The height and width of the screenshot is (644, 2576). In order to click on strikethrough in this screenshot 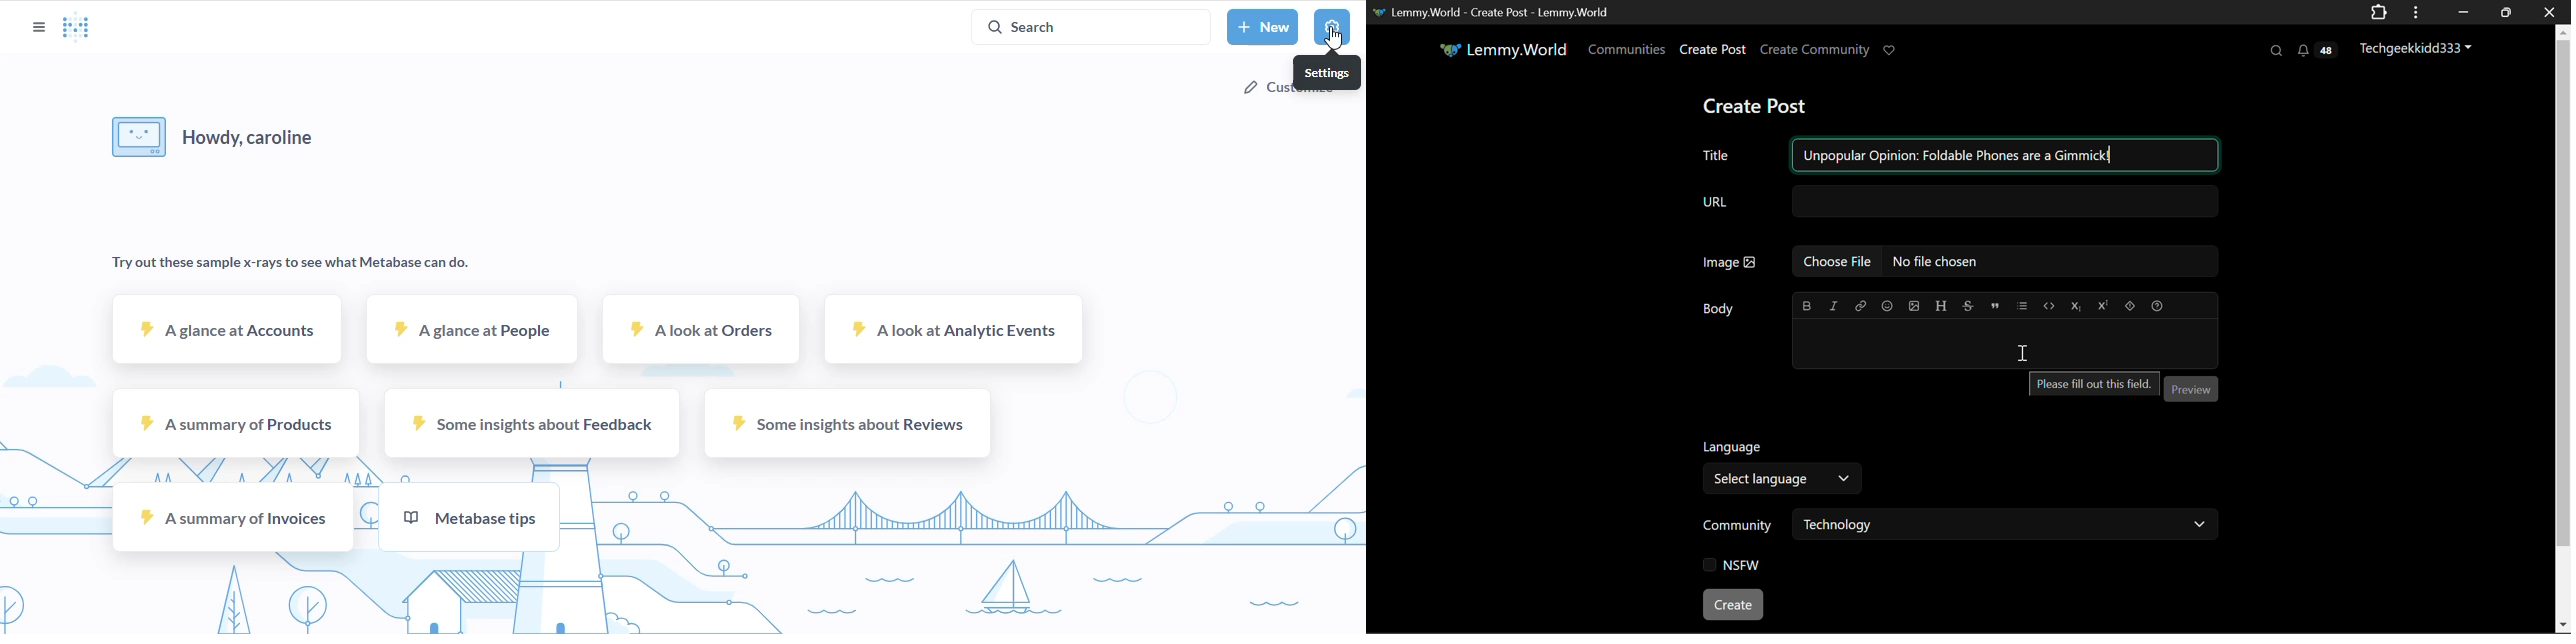, I will do `click(1969, 305)`.